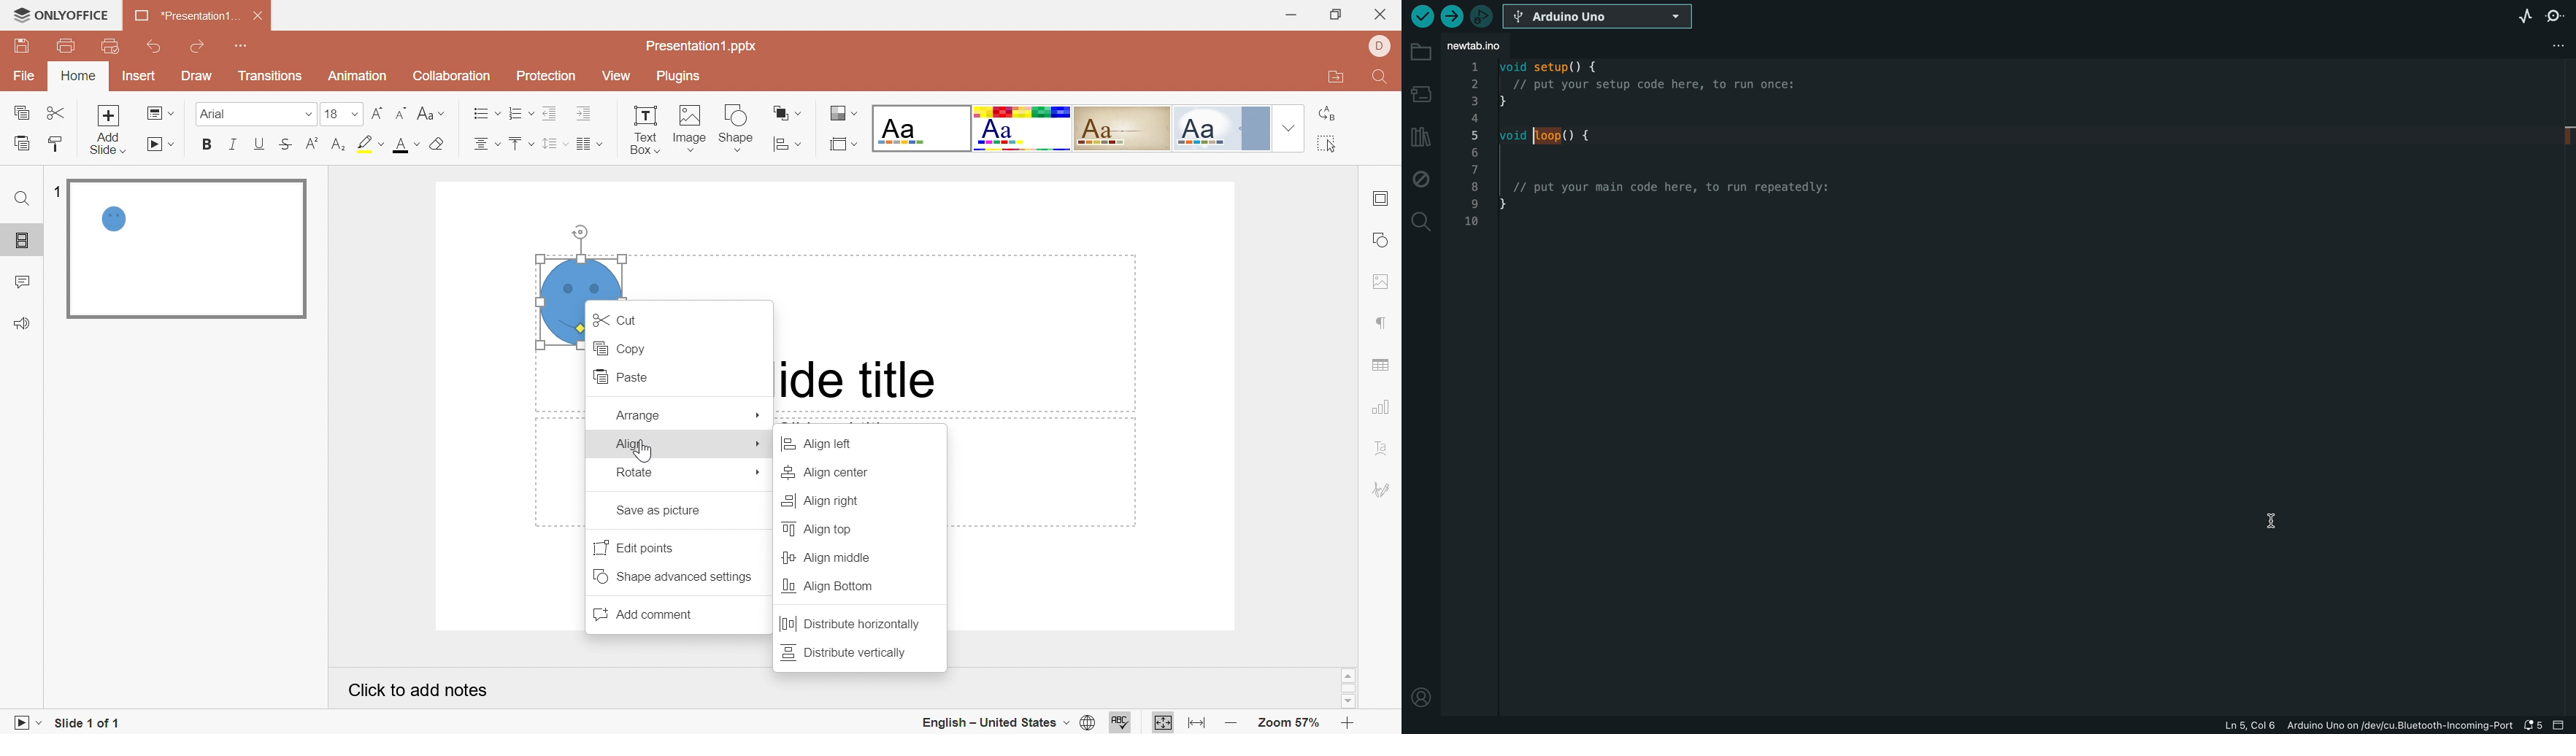 Image resolution: width=2576 pixels, height=756 pixels. Describe the element at coordinates (269, 79) in the screenshot. I see `Transitions` at that location.